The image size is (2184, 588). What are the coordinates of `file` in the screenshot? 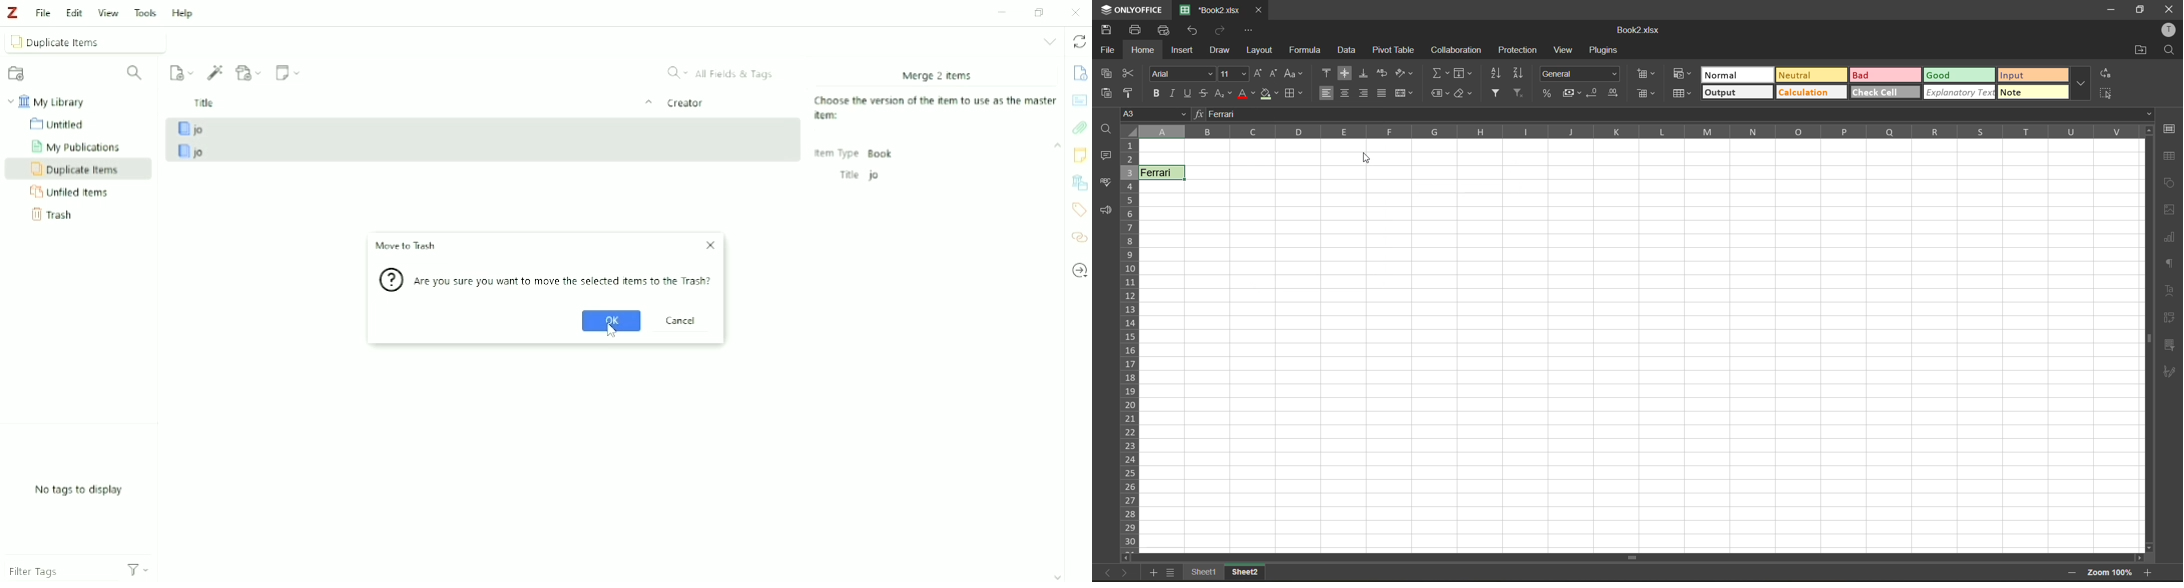 It's located at (1105, 49).